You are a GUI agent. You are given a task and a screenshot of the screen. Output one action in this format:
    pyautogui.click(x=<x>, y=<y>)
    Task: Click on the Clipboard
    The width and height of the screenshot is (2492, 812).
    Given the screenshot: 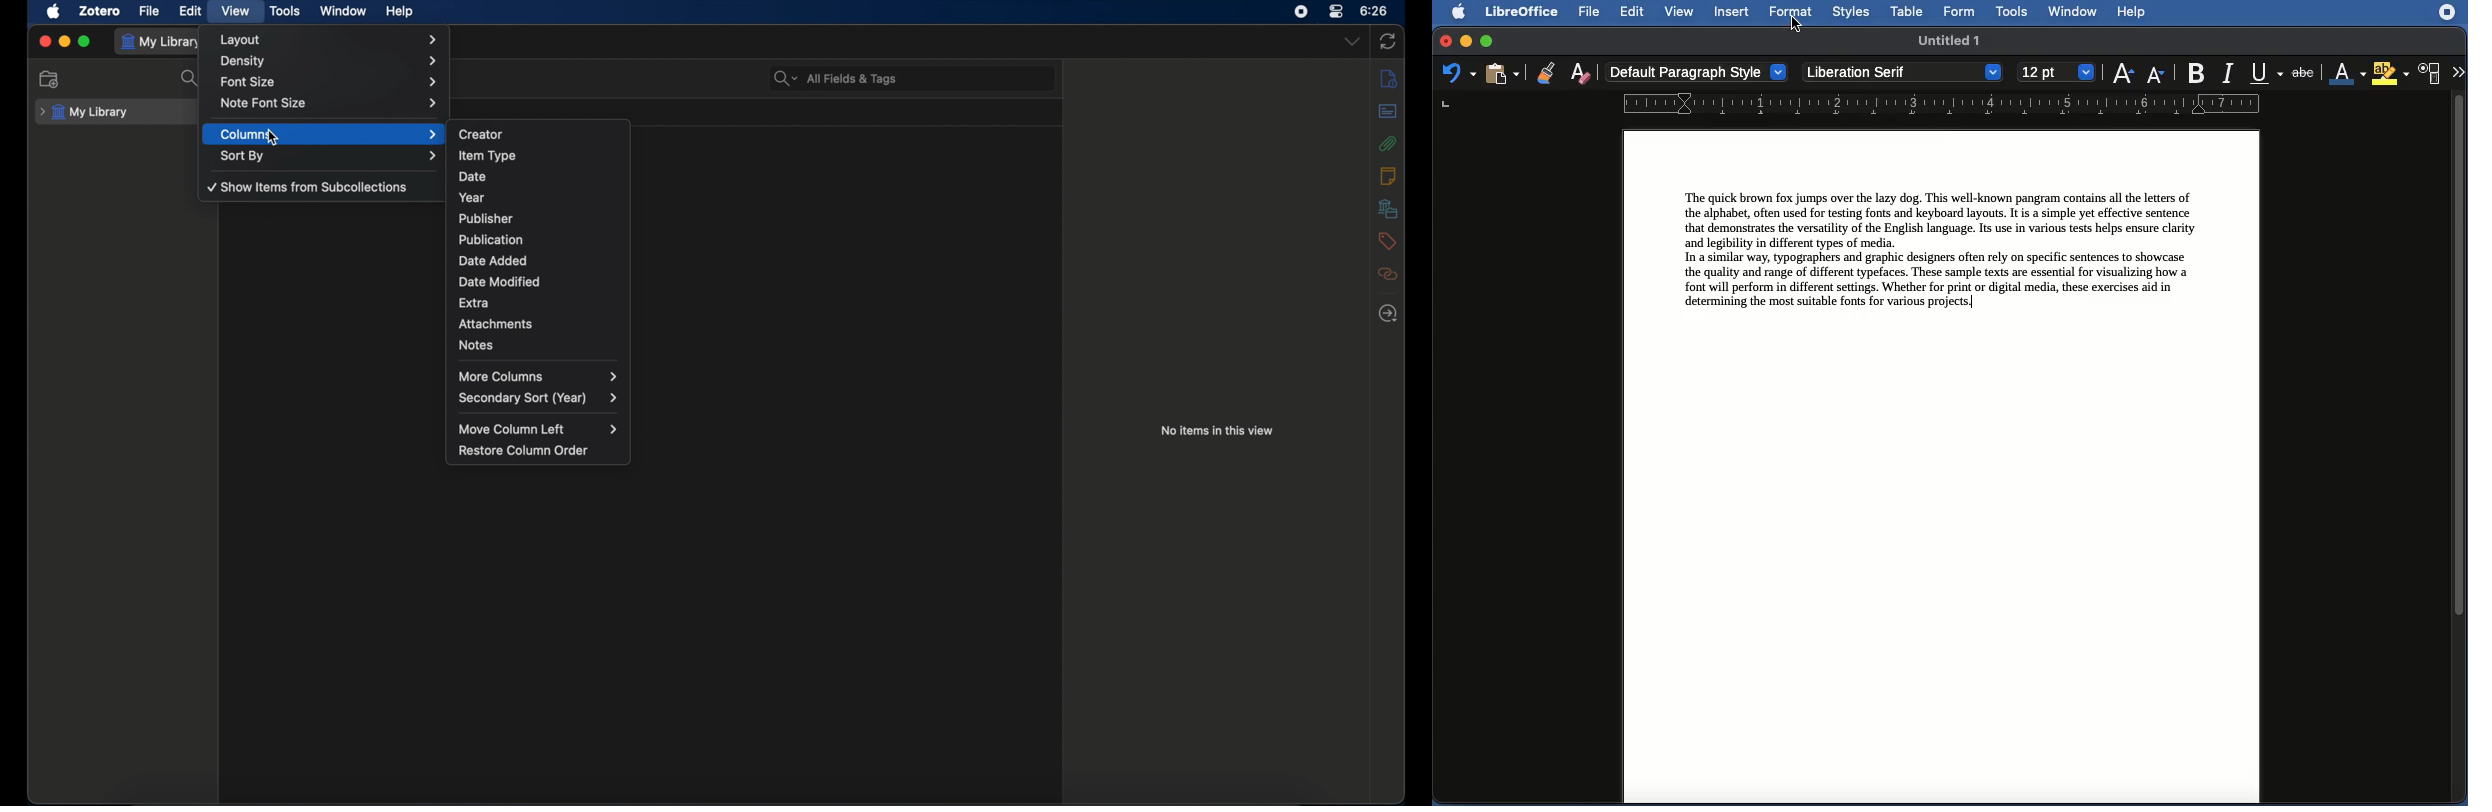 What is the action you would take?
    pyautogui.click(x=1503, y=73)
    